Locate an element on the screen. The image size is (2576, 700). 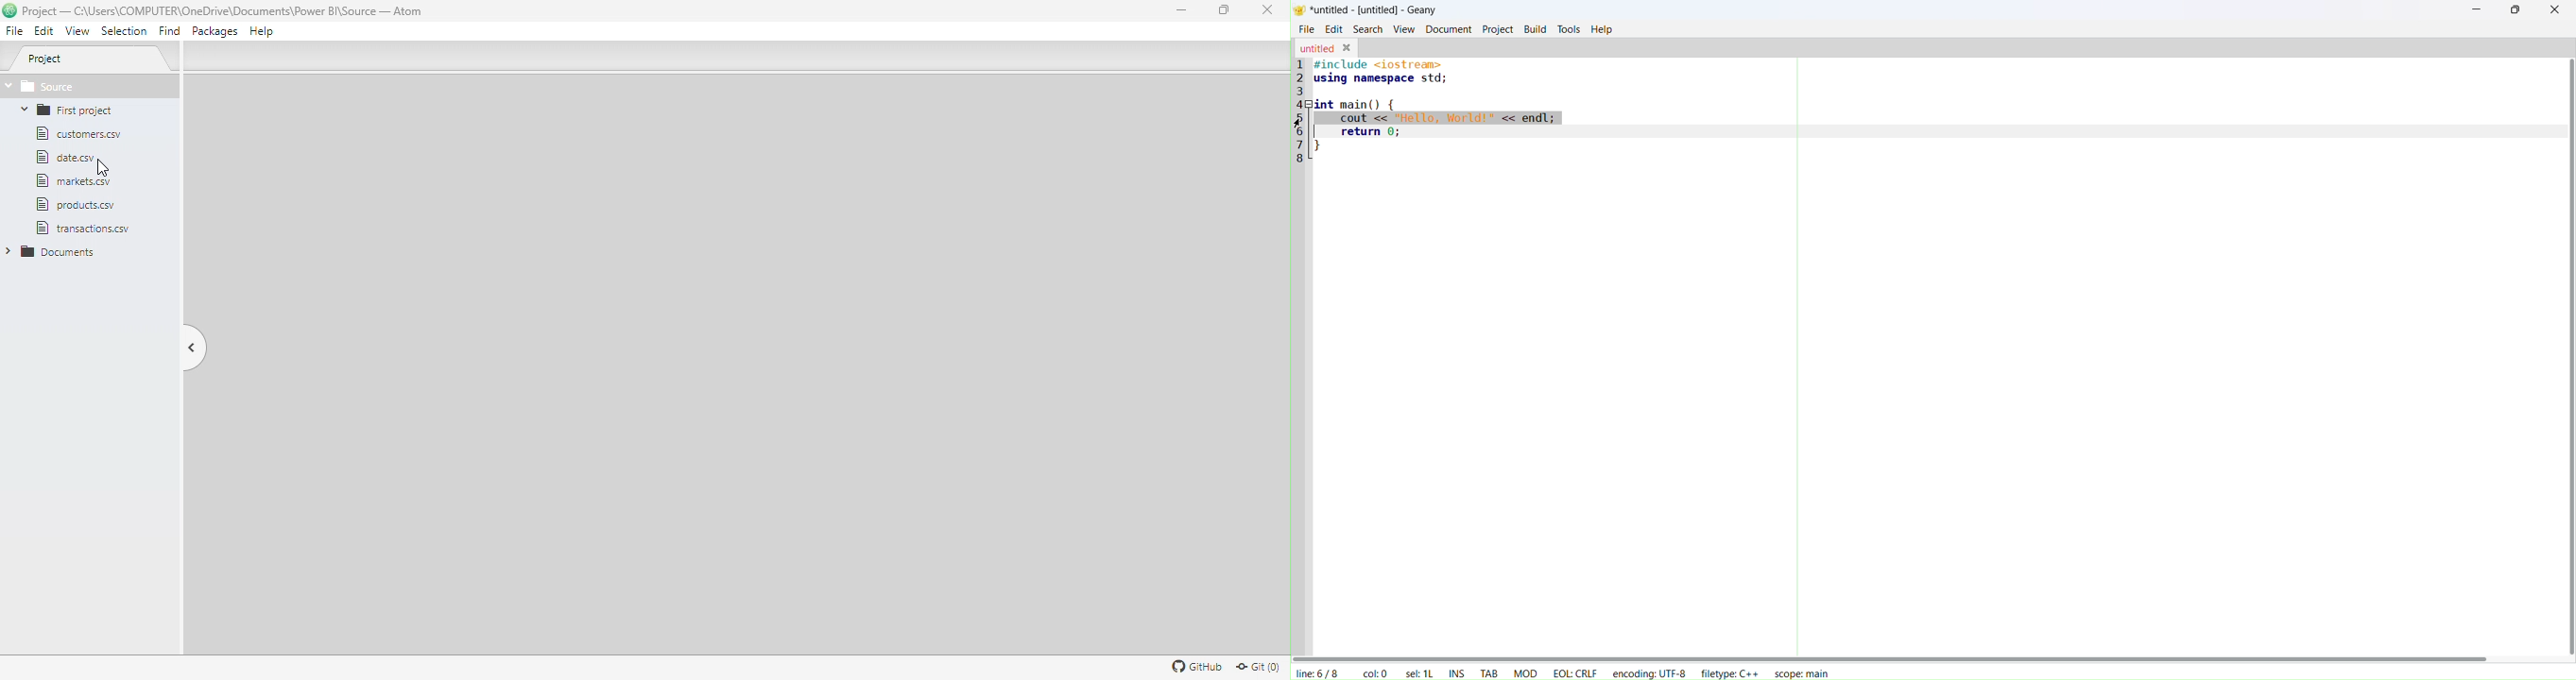
File is located at coordinates (75, 181).